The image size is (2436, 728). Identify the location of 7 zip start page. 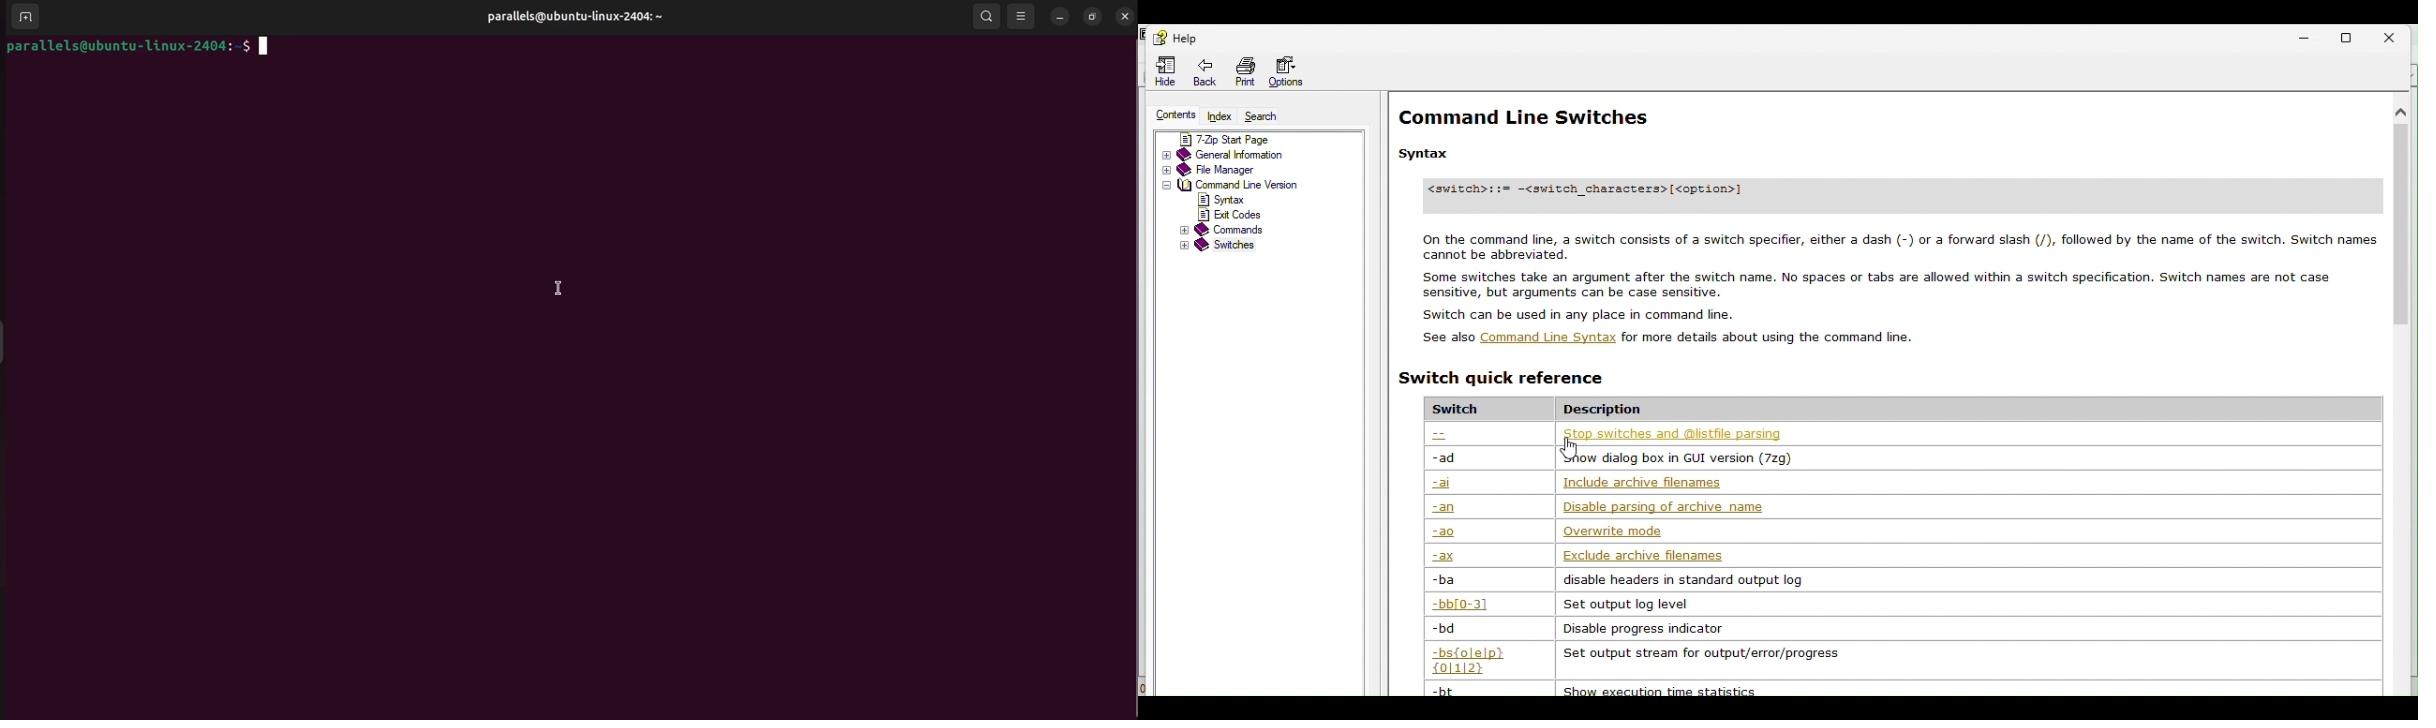
(1260, 139).